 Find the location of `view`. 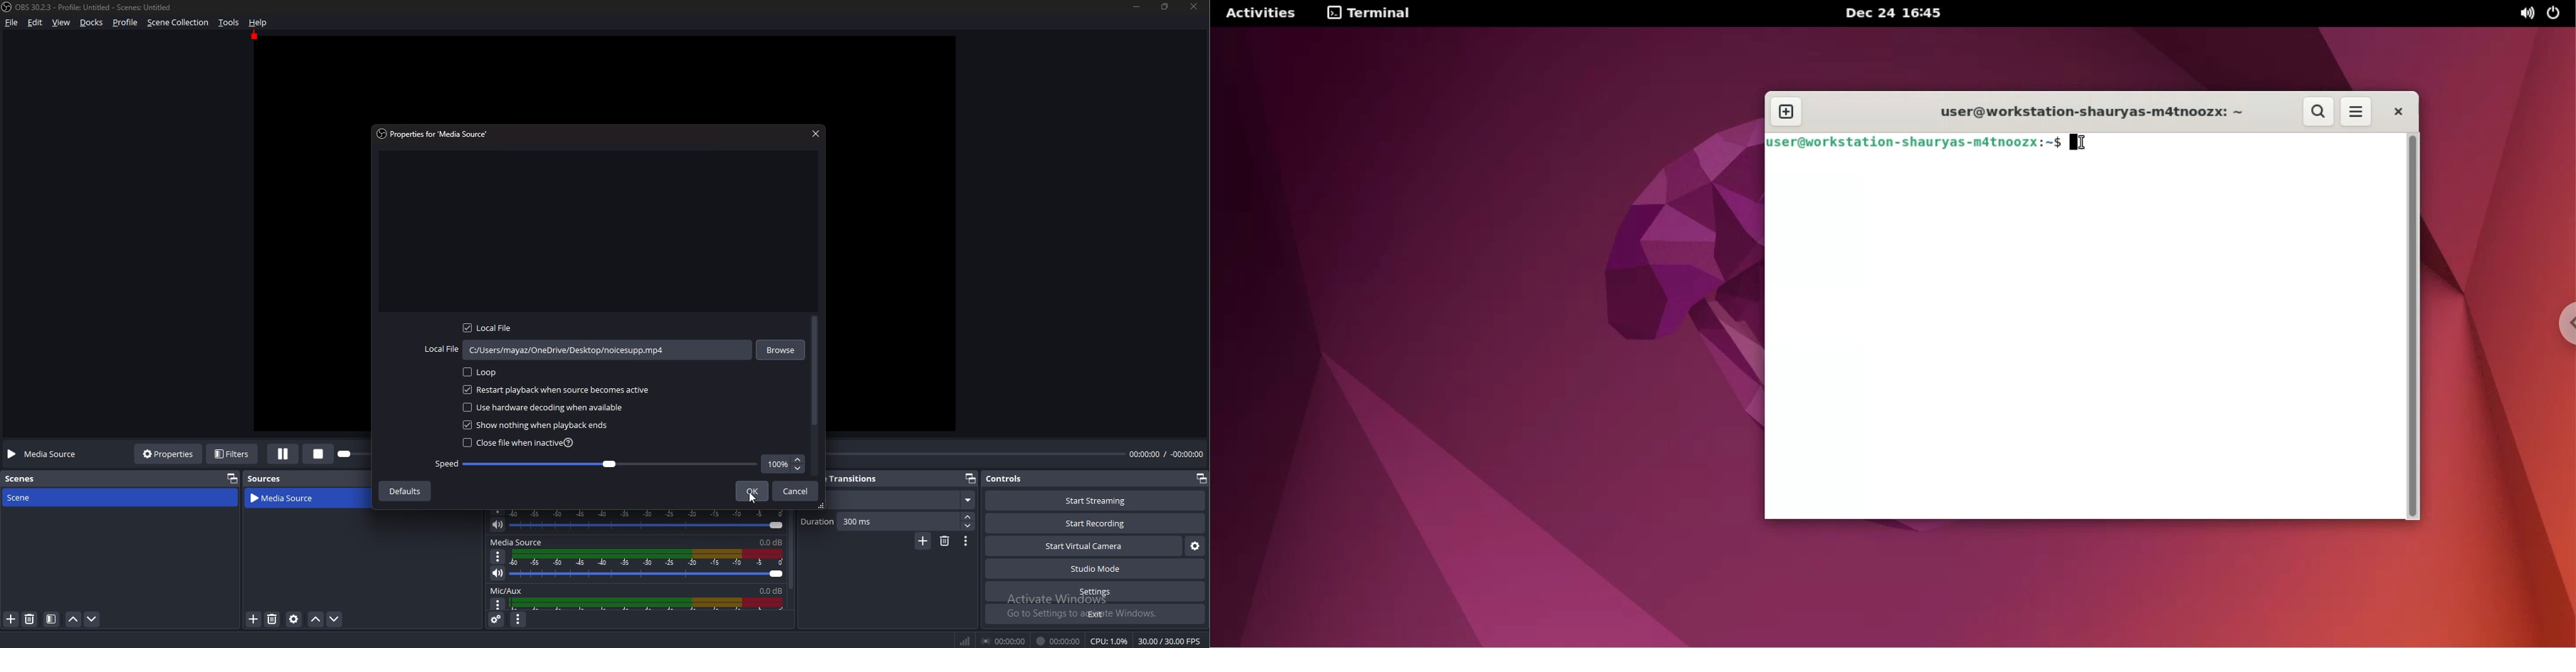

view is located at coordinates (62, 23).